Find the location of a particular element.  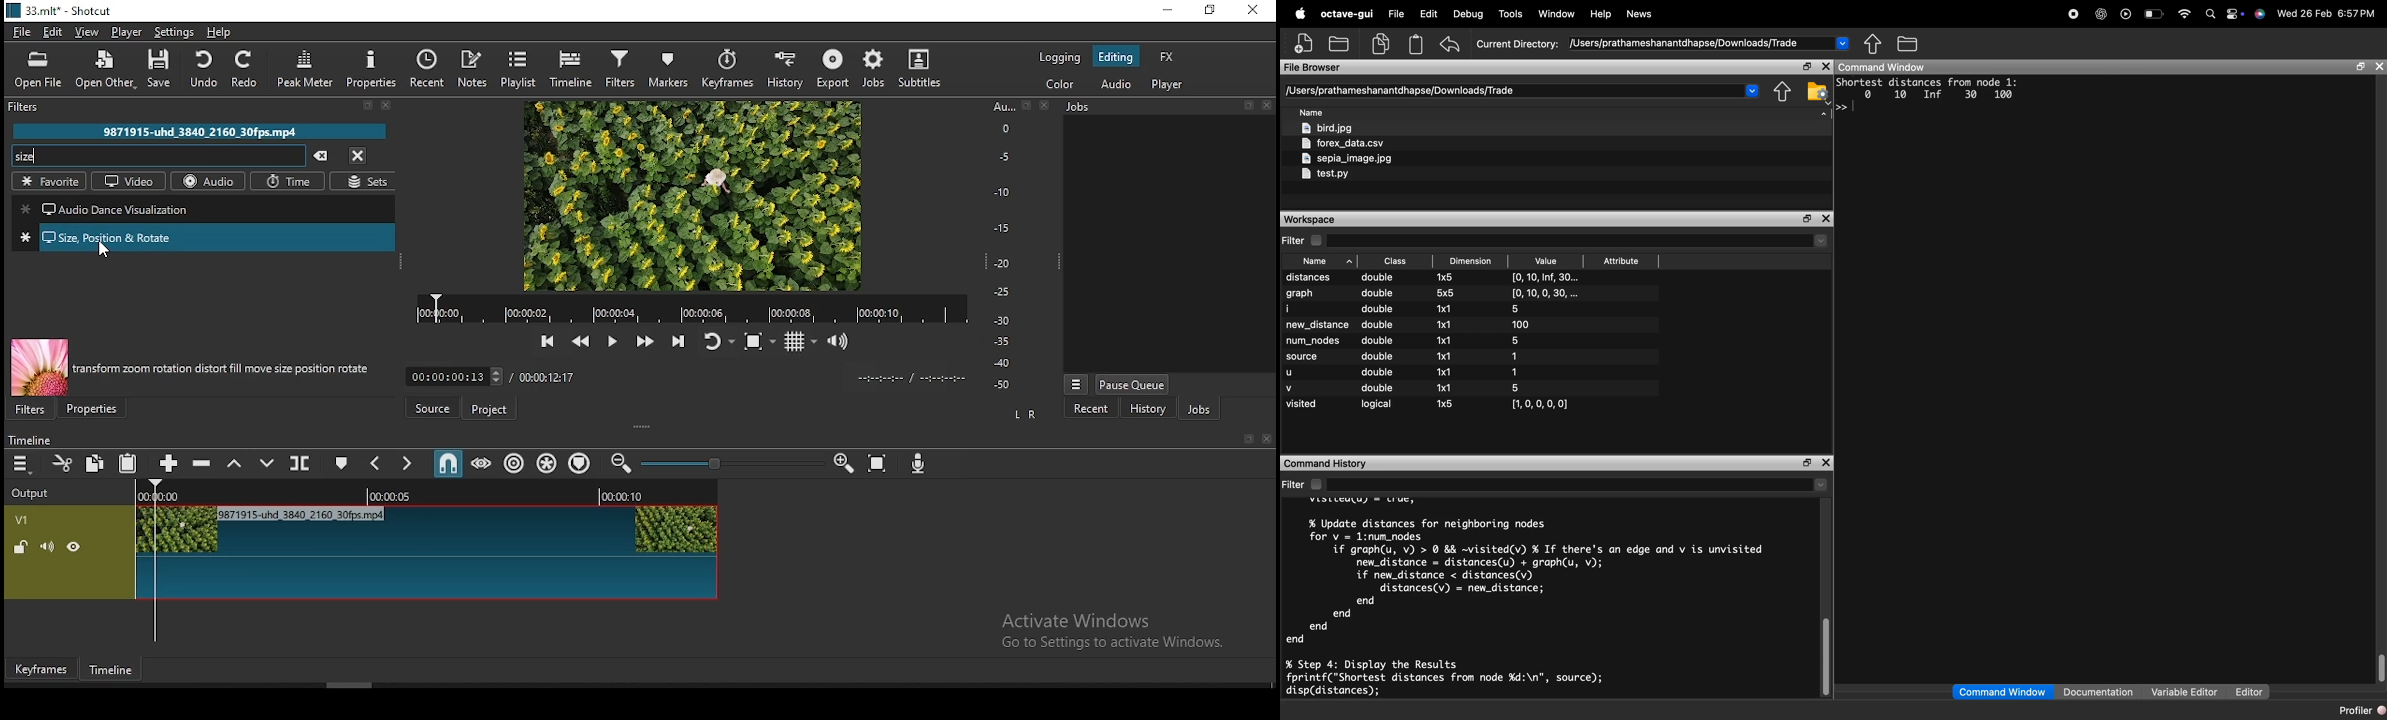

clear searches is located at coordinates (325, 156).